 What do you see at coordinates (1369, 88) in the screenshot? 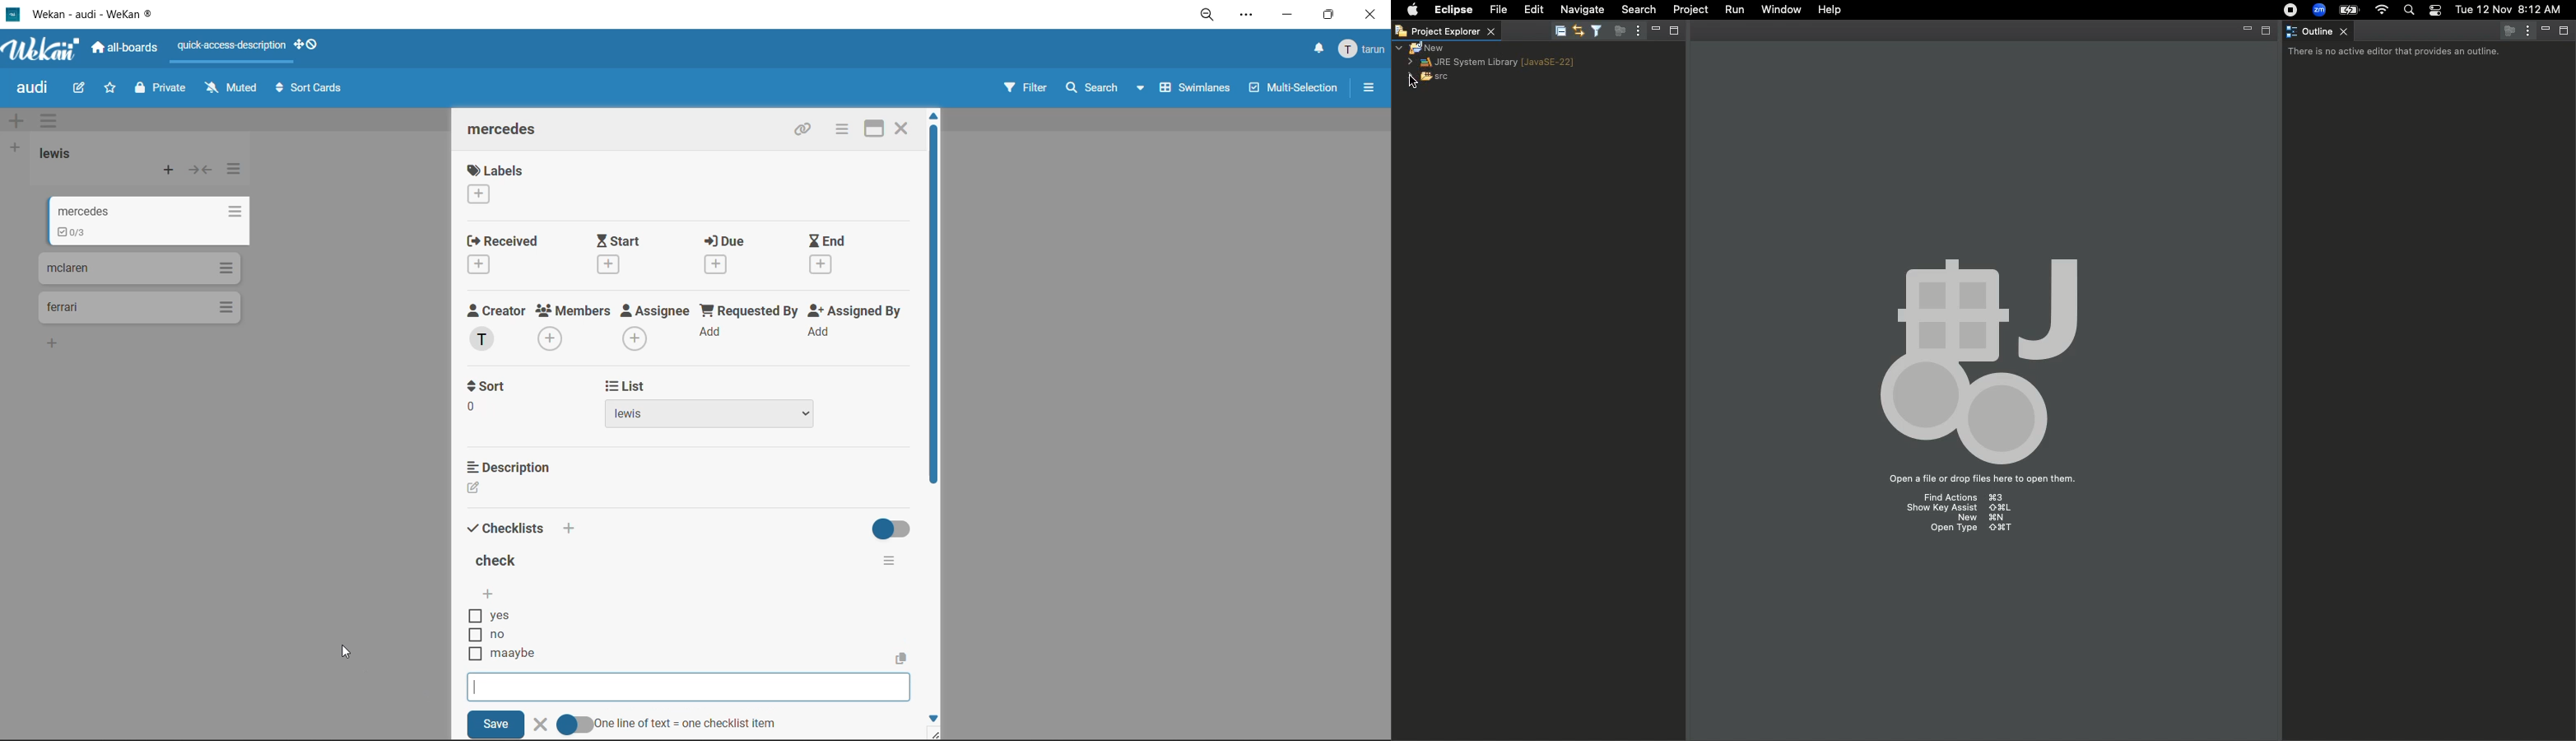
I see `sidebar` at bounding box center [1369, 88].